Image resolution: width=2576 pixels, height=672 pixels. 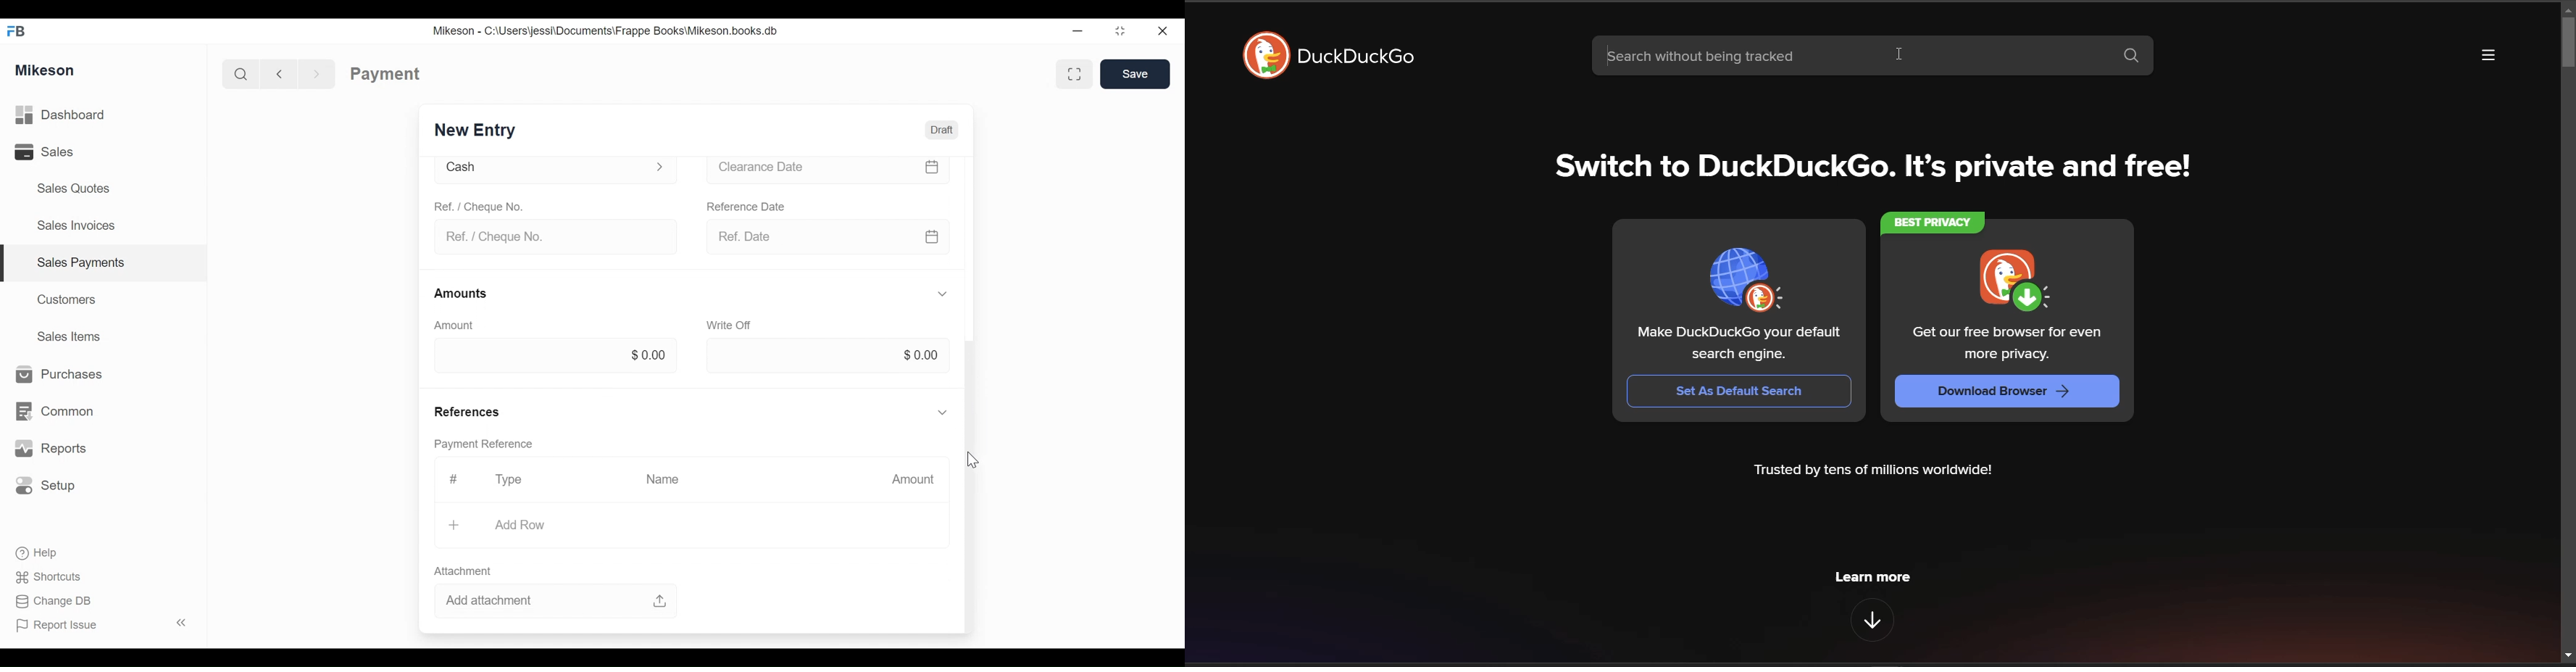 What do you see at coordinates (731, 327) in the screenshot?
I see `Write off` at bounding box center [731, 327].